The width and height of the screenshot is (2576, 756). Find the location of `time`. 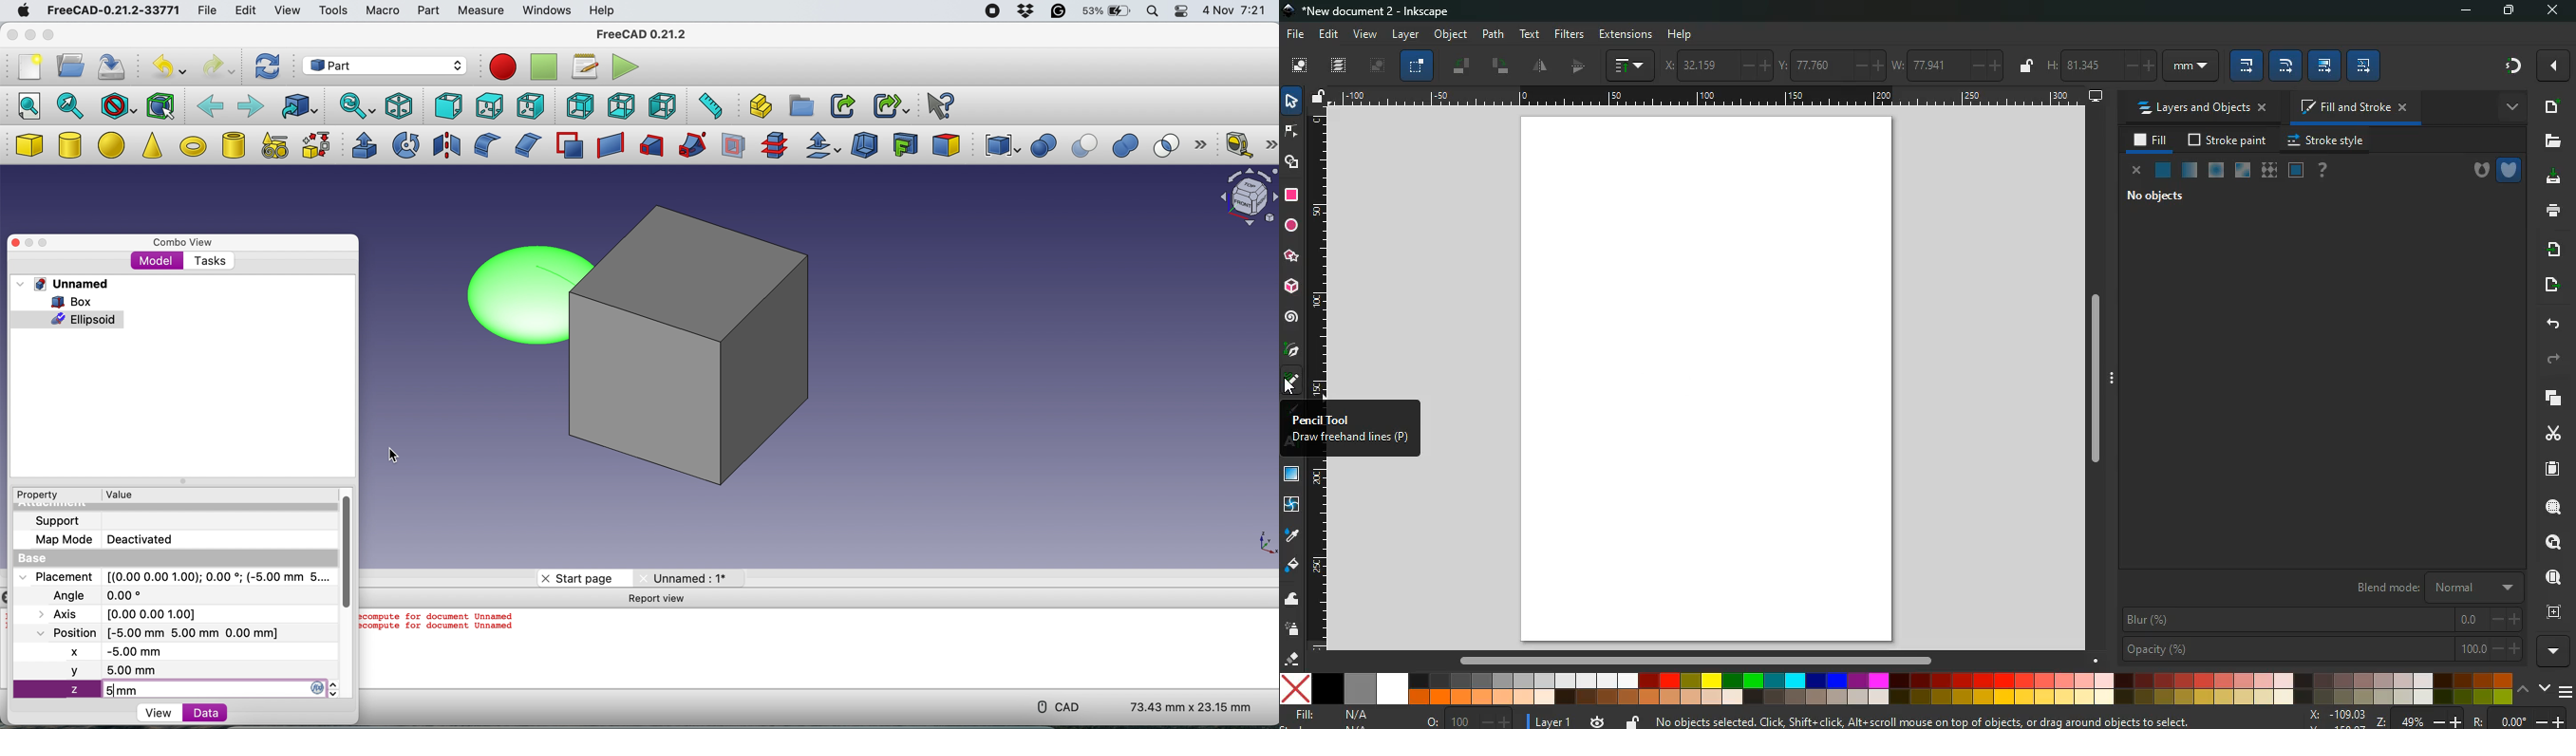

time is located at coordinates (1599, 721).